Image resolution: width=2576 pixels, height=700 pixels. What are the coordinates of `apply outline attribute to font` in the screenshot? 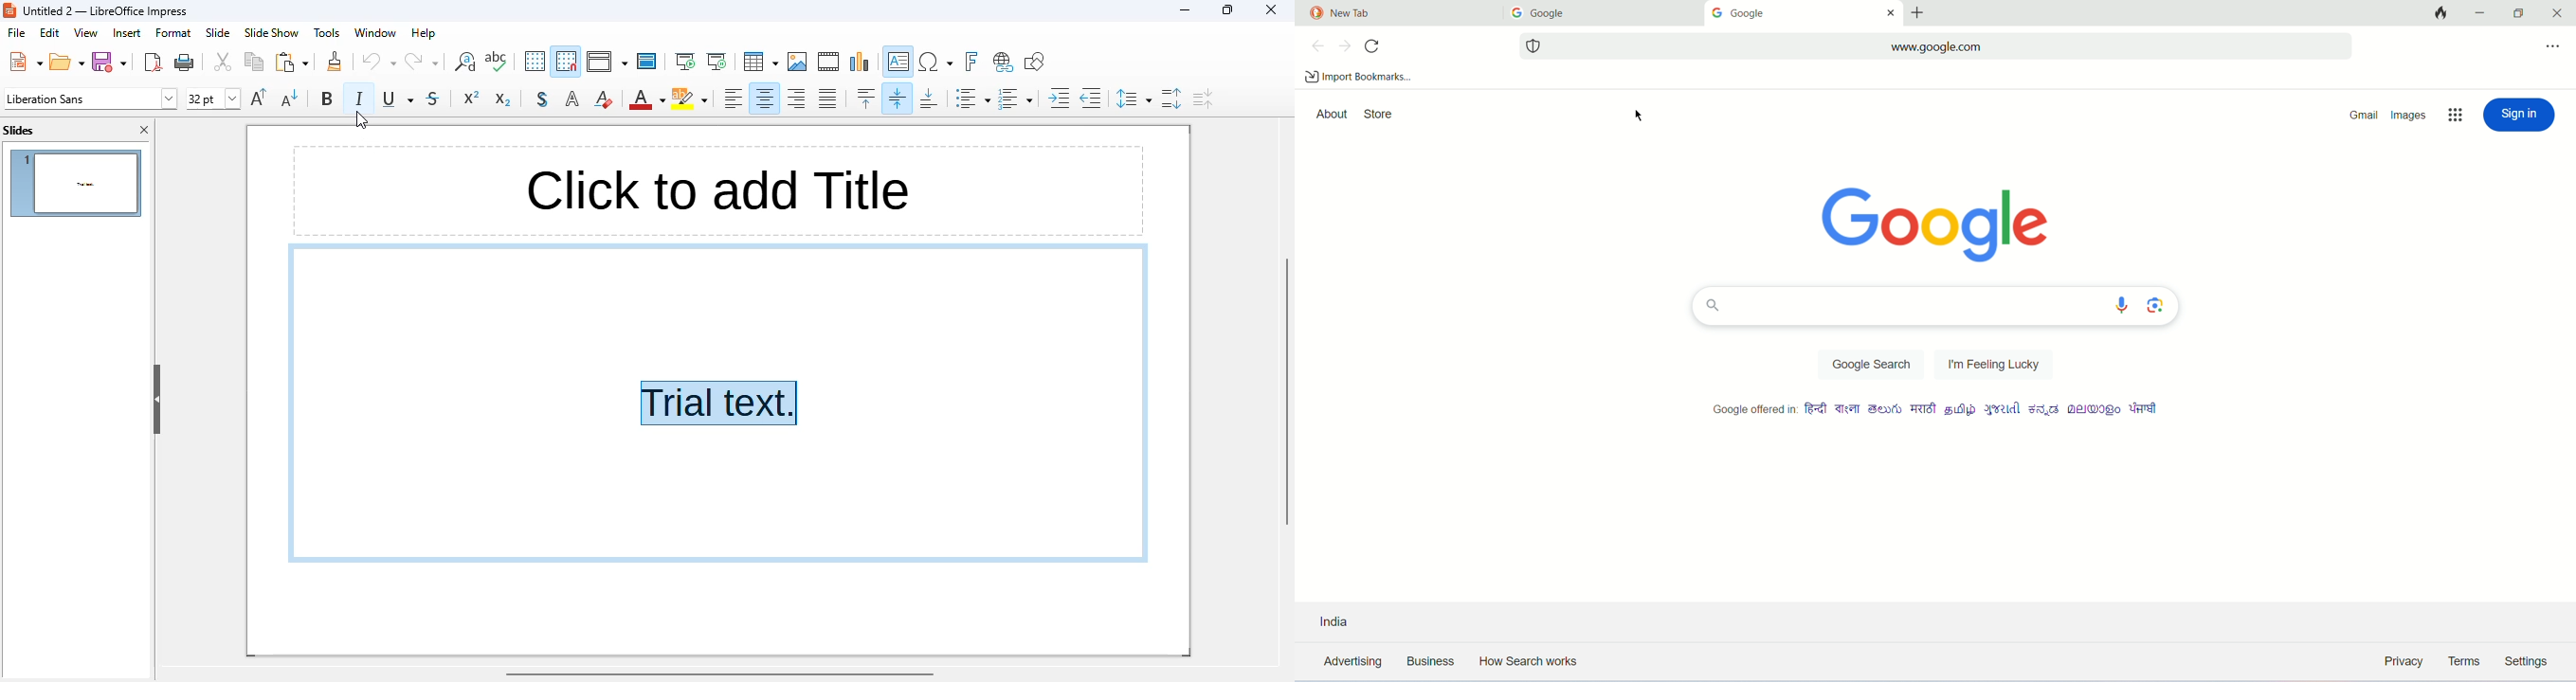 It's located at (572, 99).